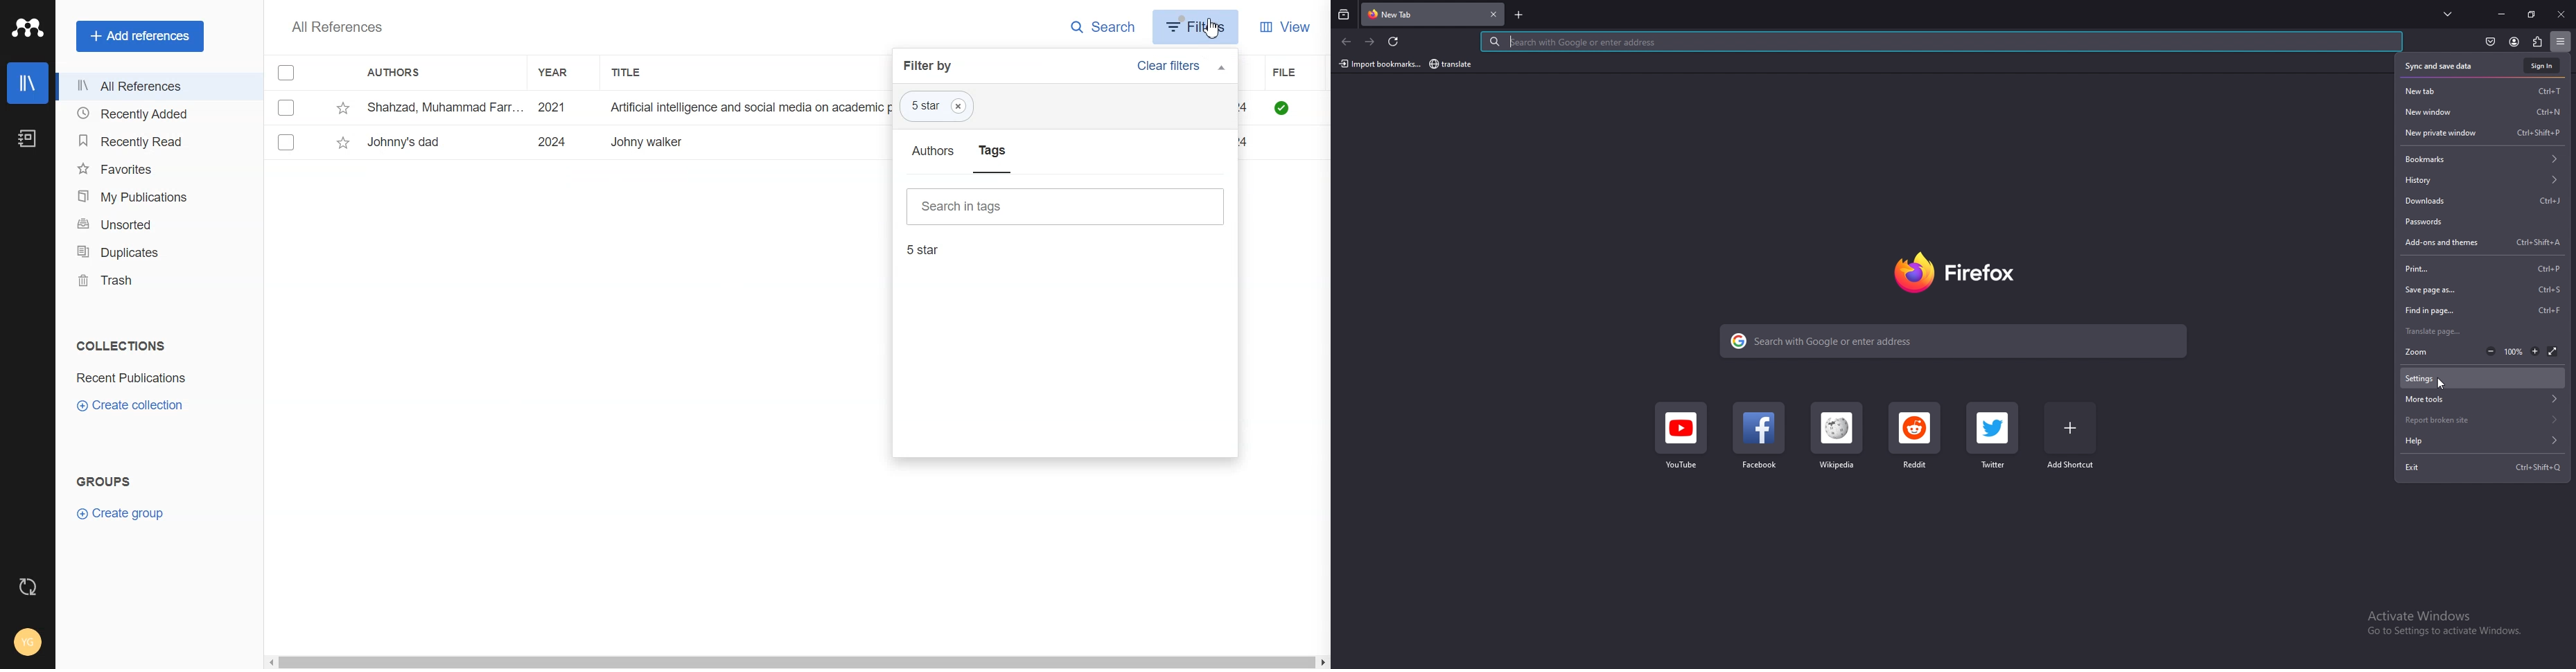  What do you see at coordinates (1344, 14) in the screenshot?
I see `recent browsing` at bounding box center [1344, 14].